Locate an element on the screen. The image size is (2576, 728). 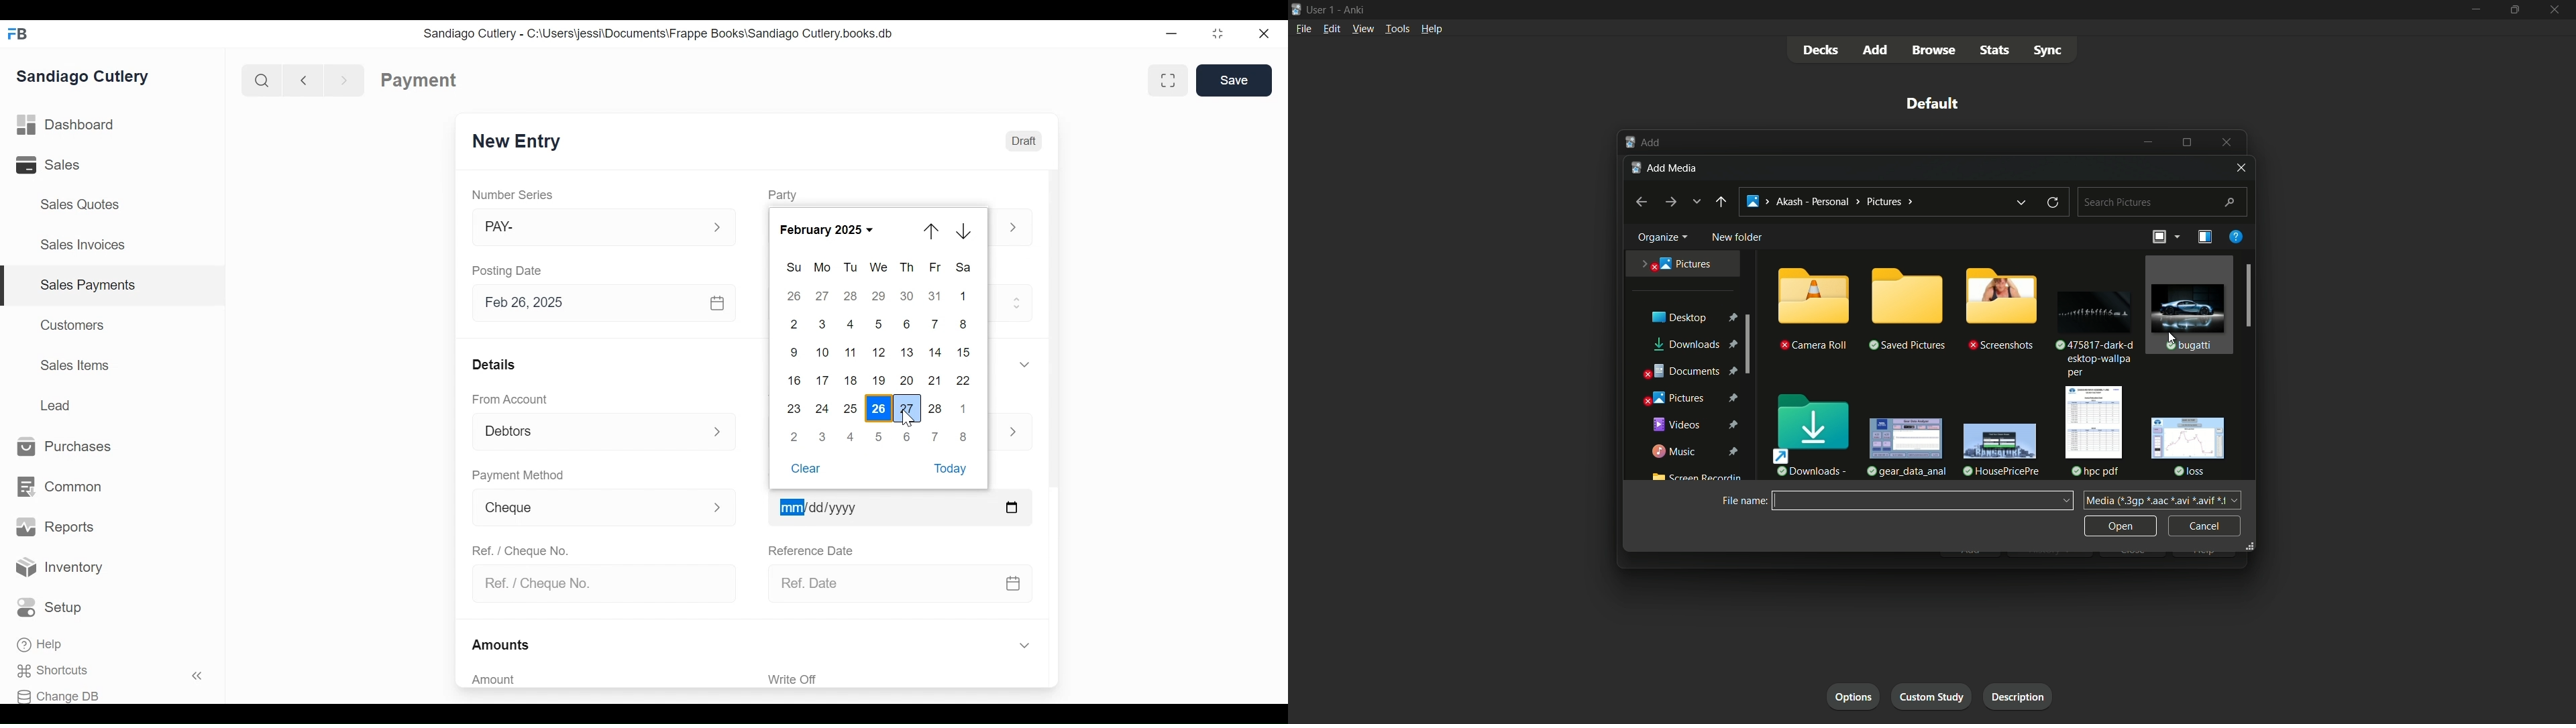
Add is located at coordinates (1642, 142).